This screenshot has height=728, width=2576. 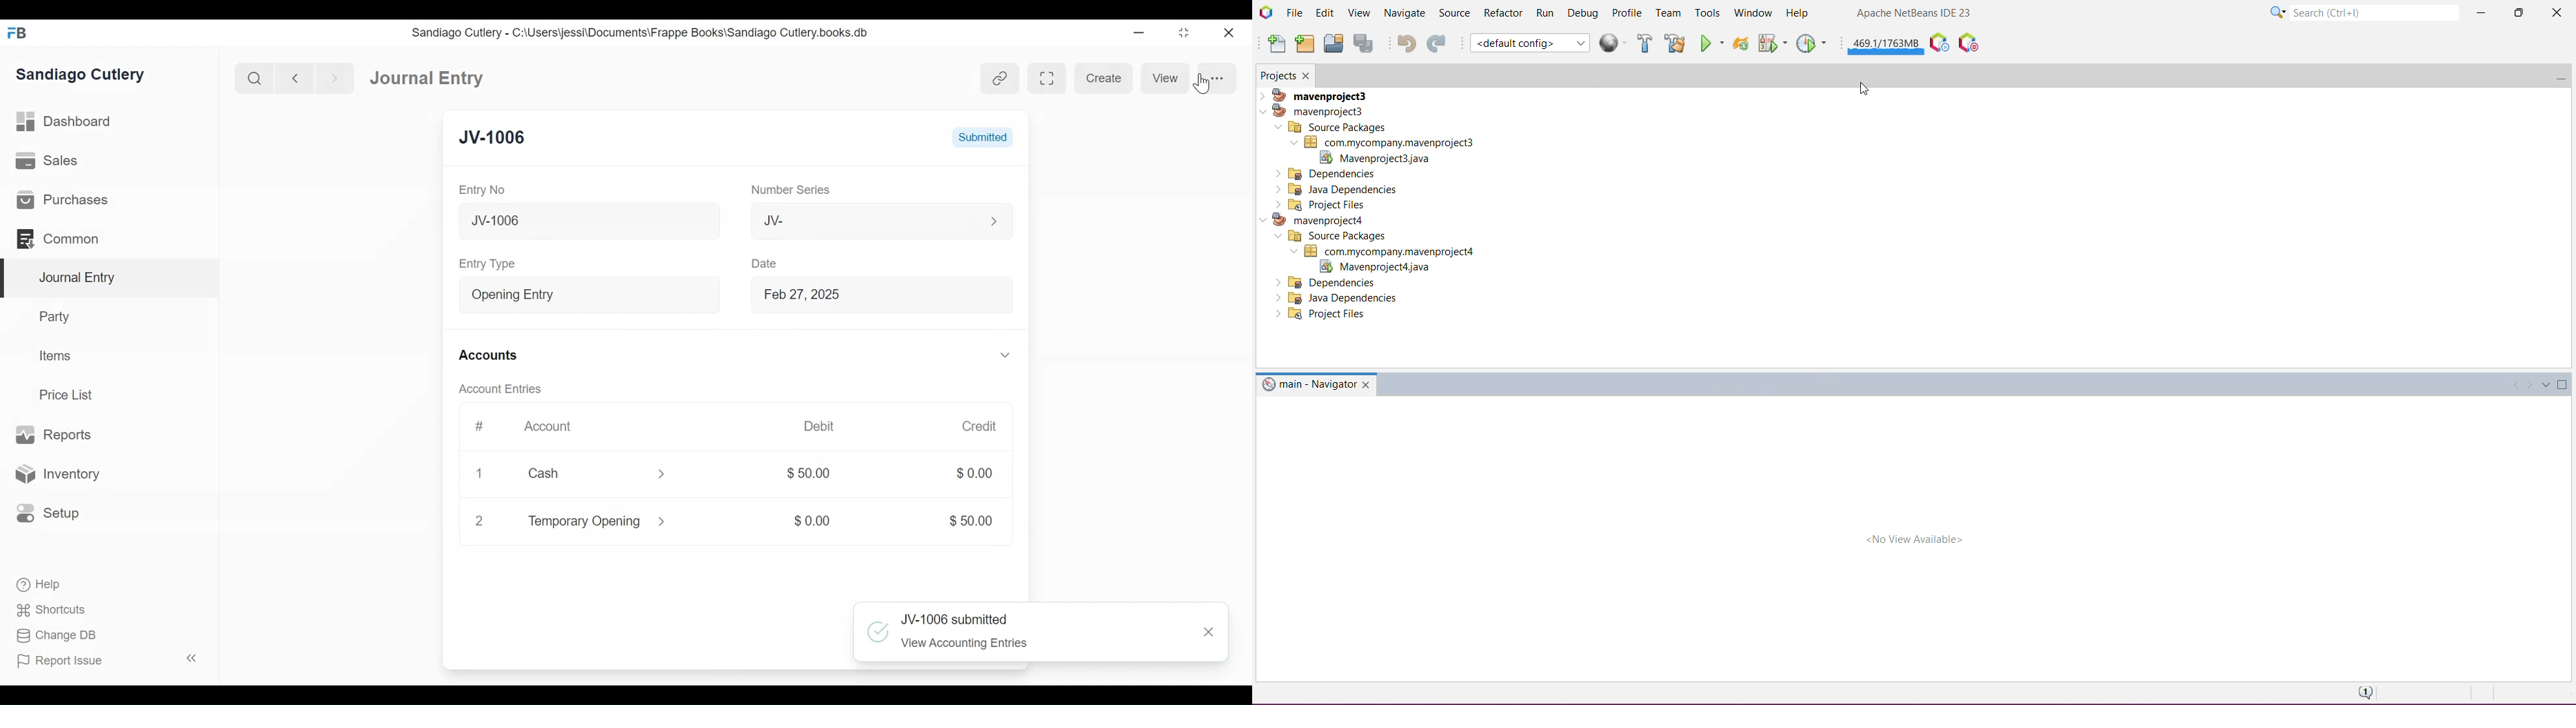 I want to click on Help, so click(x=40, y=585).